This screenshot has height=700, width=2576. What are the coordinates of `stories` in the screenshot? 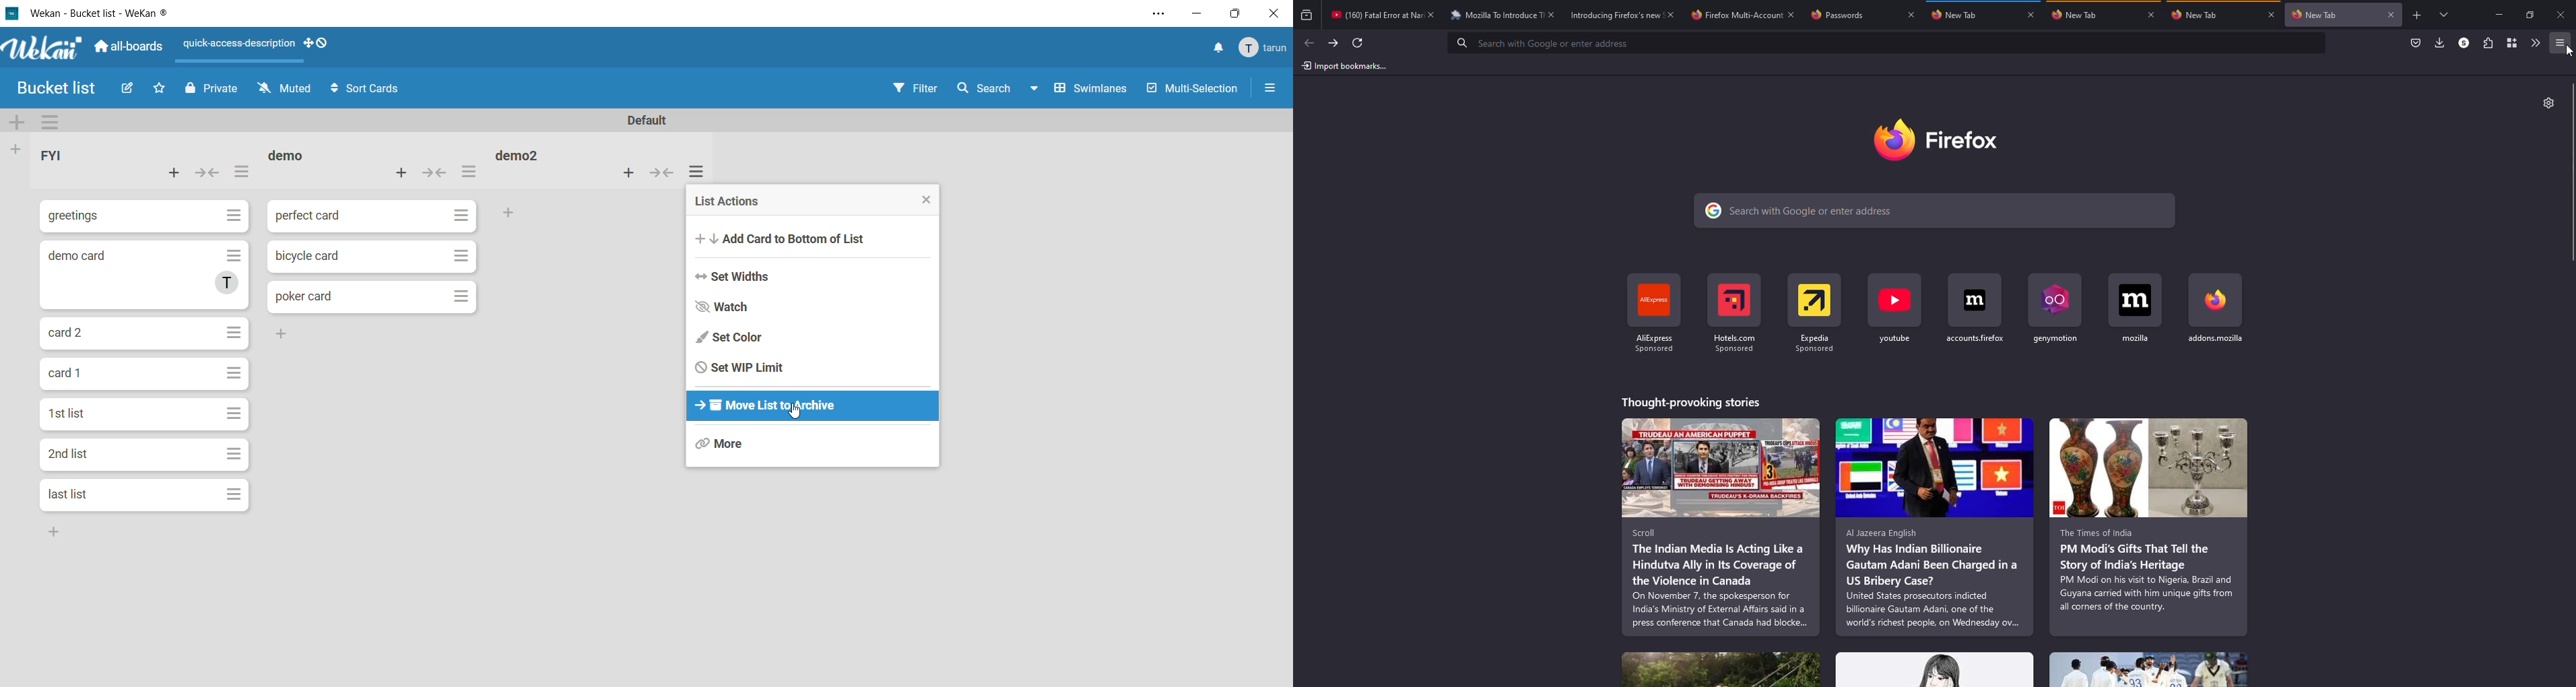 It's located at (1935, 527).